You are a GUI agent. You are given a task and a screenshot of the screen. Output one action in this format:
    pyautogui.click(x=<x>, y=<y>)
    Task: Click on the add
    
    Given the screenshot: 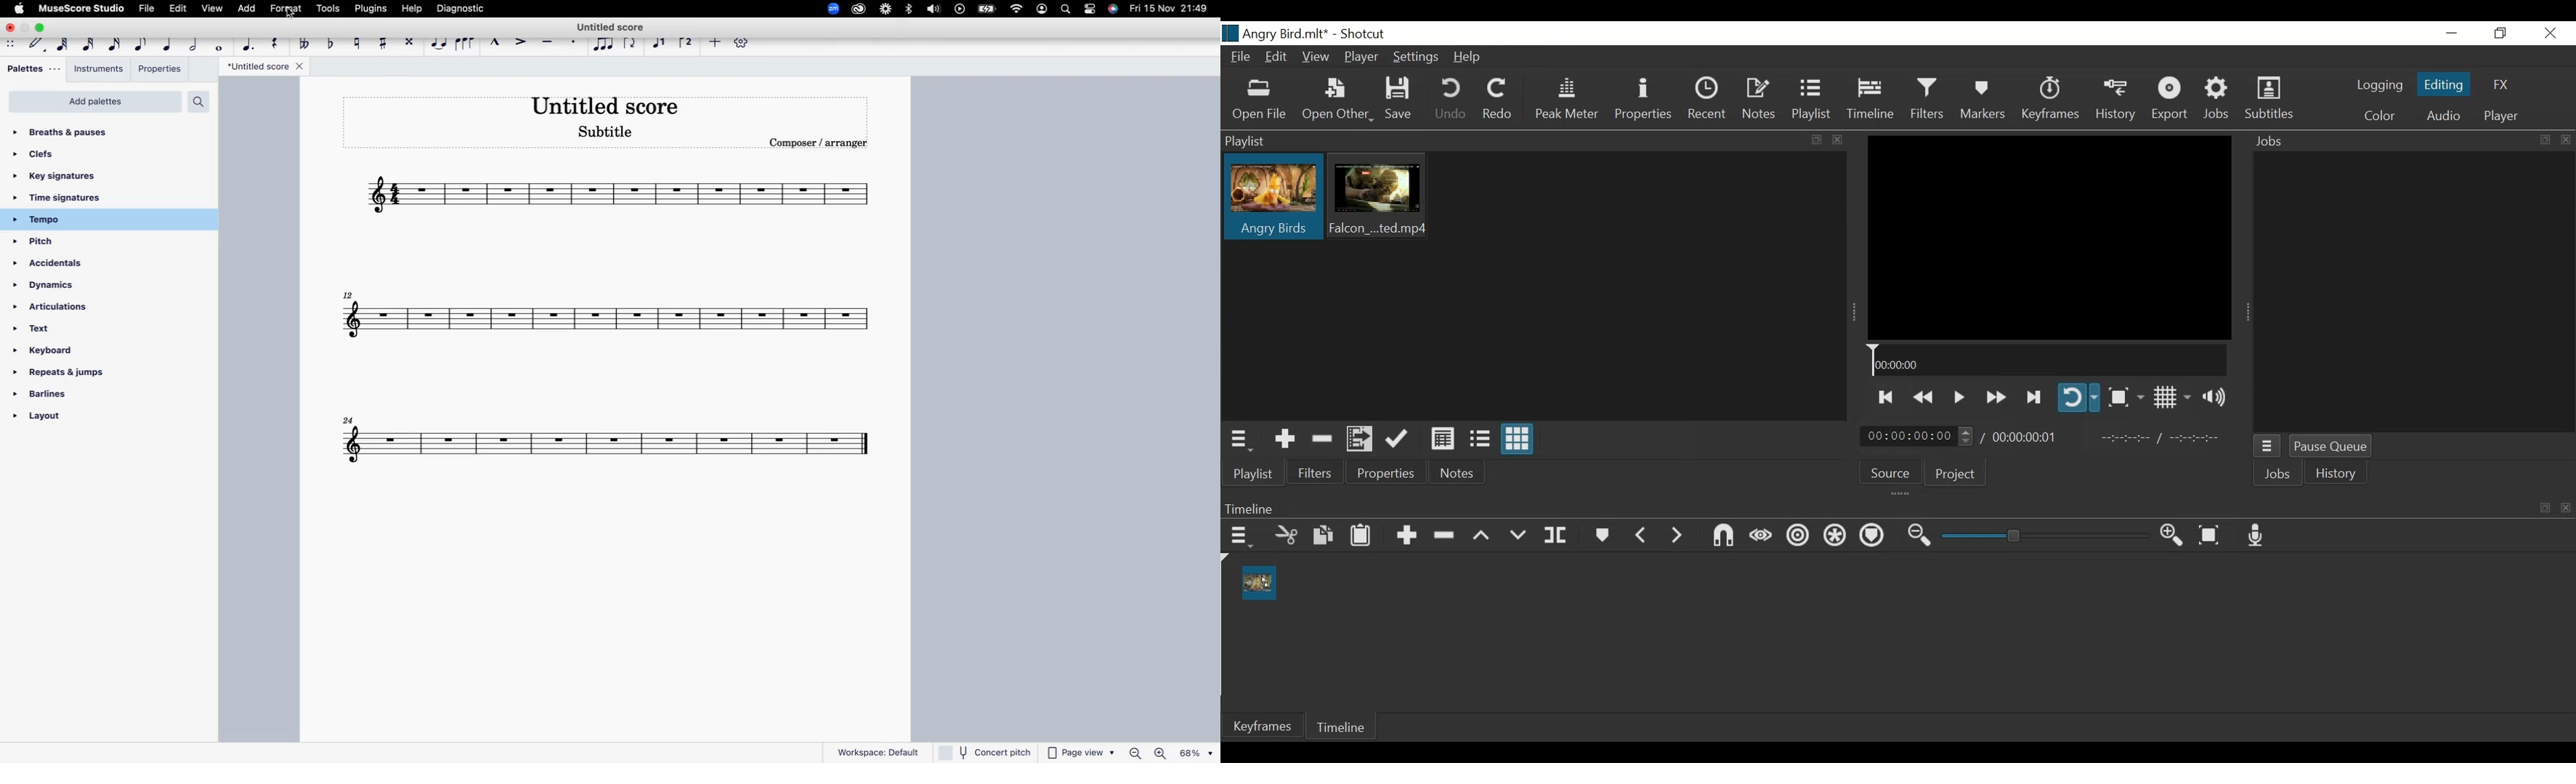 What is the action you would take?
    pyautogui.click(x=248, y=9)
    